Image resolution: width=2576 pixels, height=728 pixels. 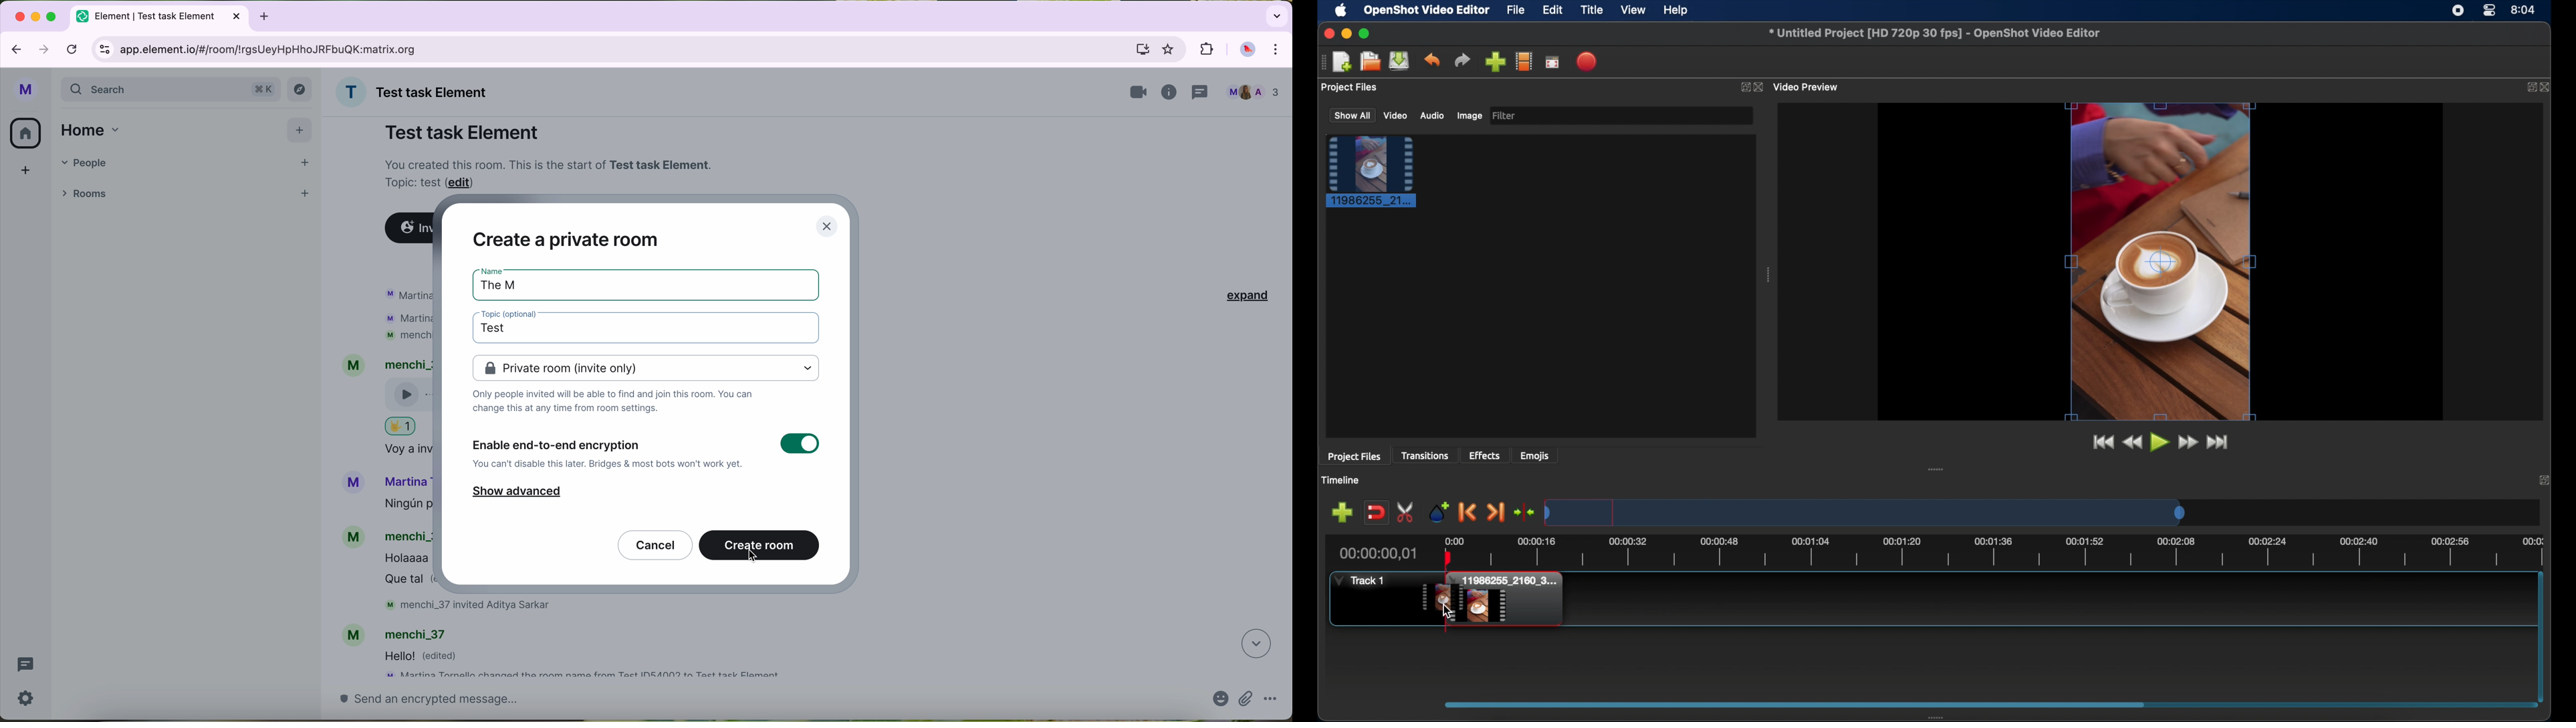 I want to click on account, so click(x=402, y=633).